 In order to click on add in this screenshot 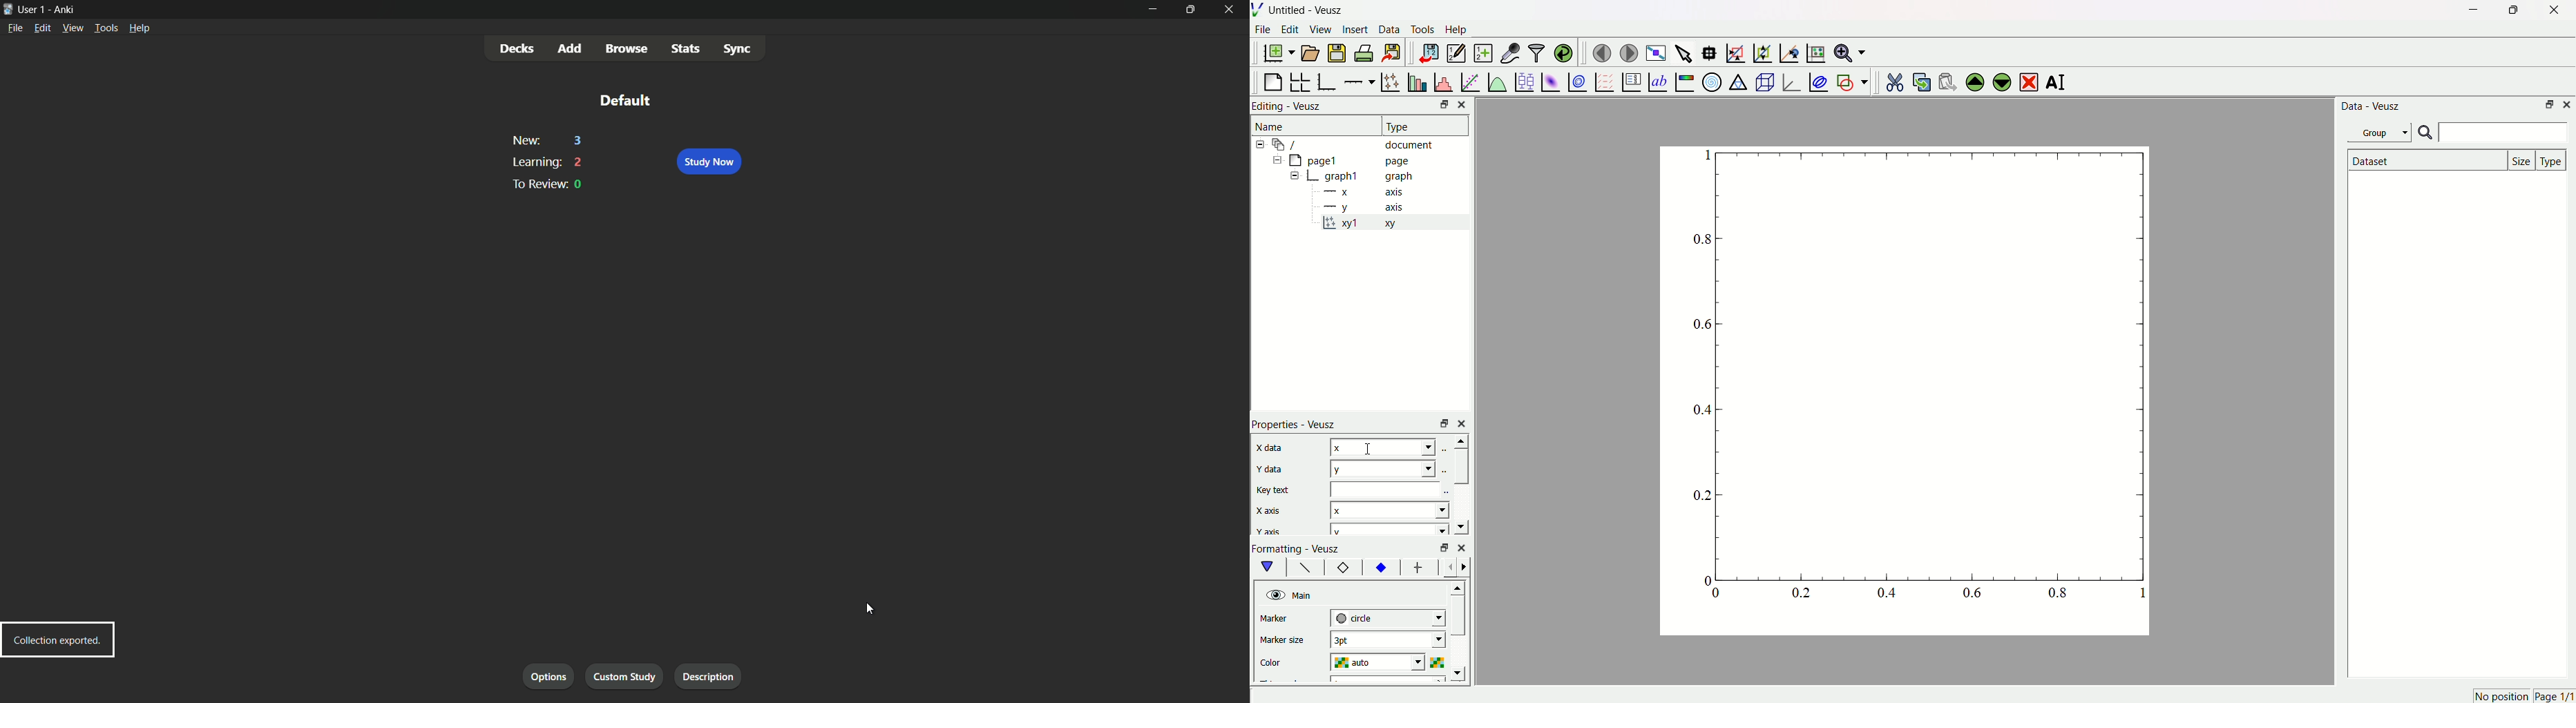, I will do `click(571, 49)`.